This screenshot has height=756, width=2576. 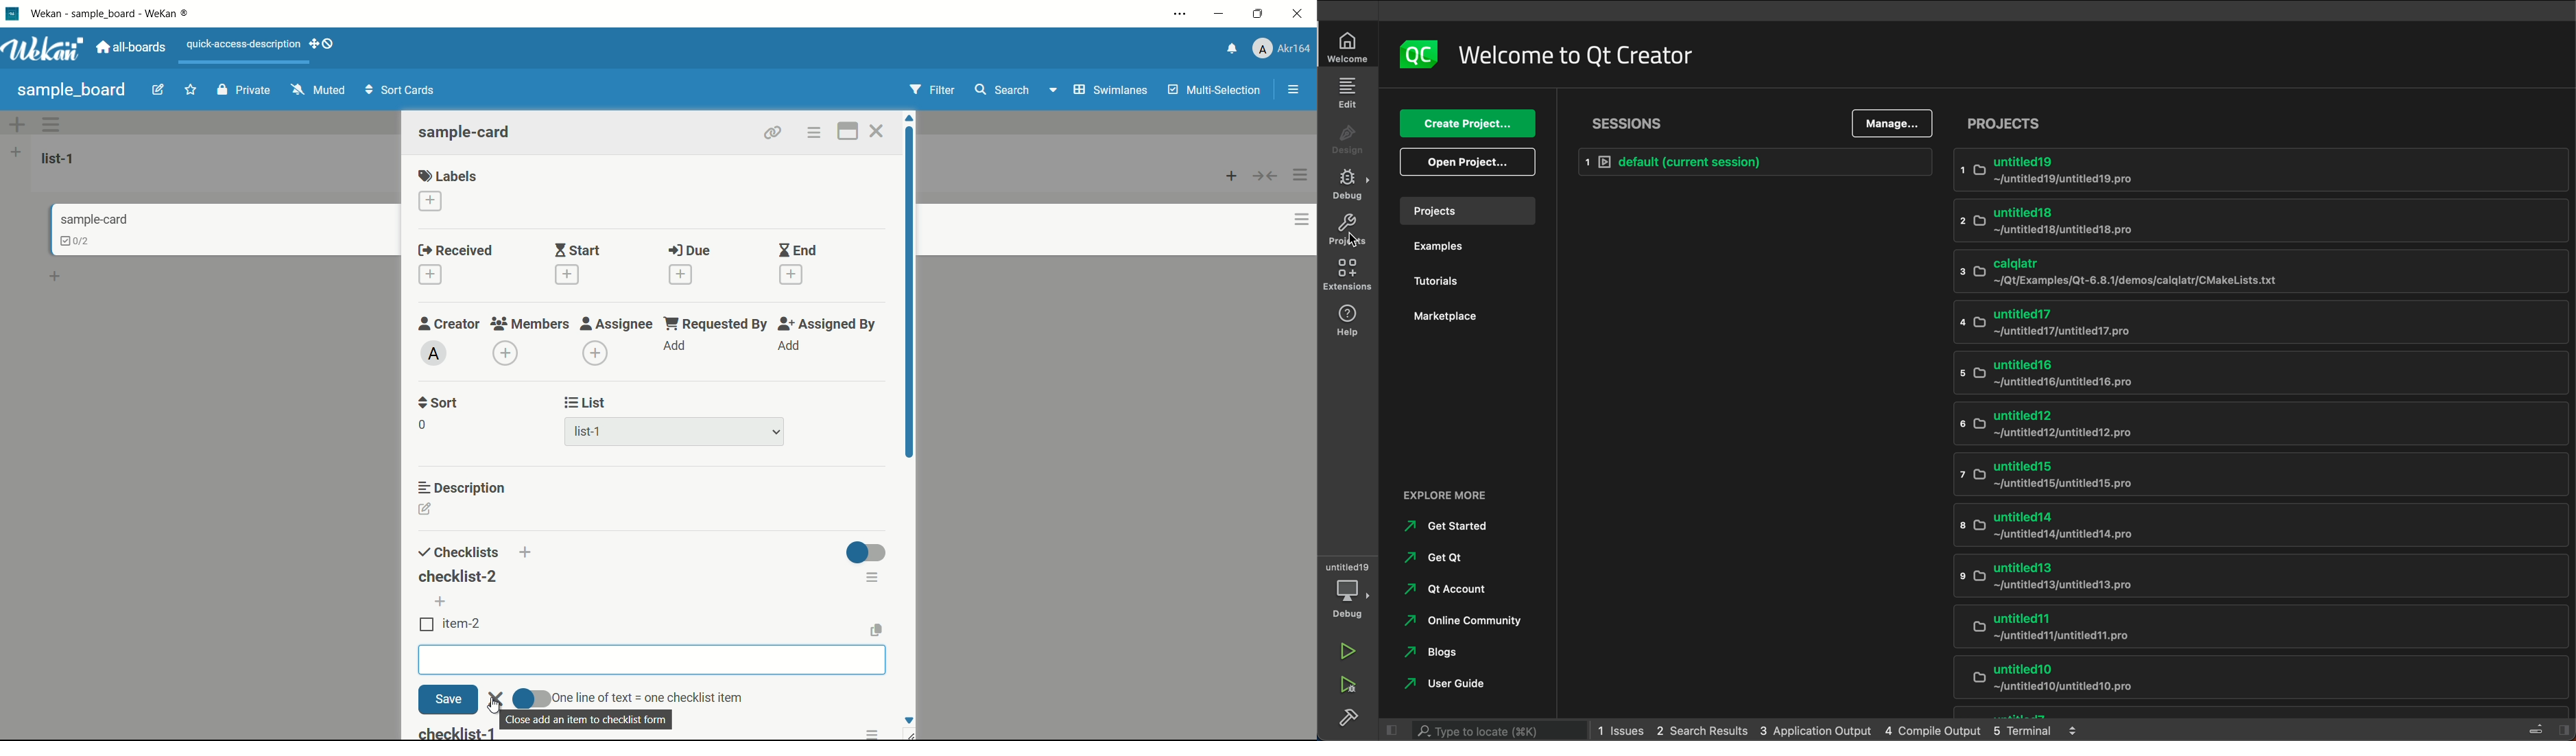 What do you see at coordinates (1348, 140) in the screenshot?
I see `design` at bounding box center [1348, 140].